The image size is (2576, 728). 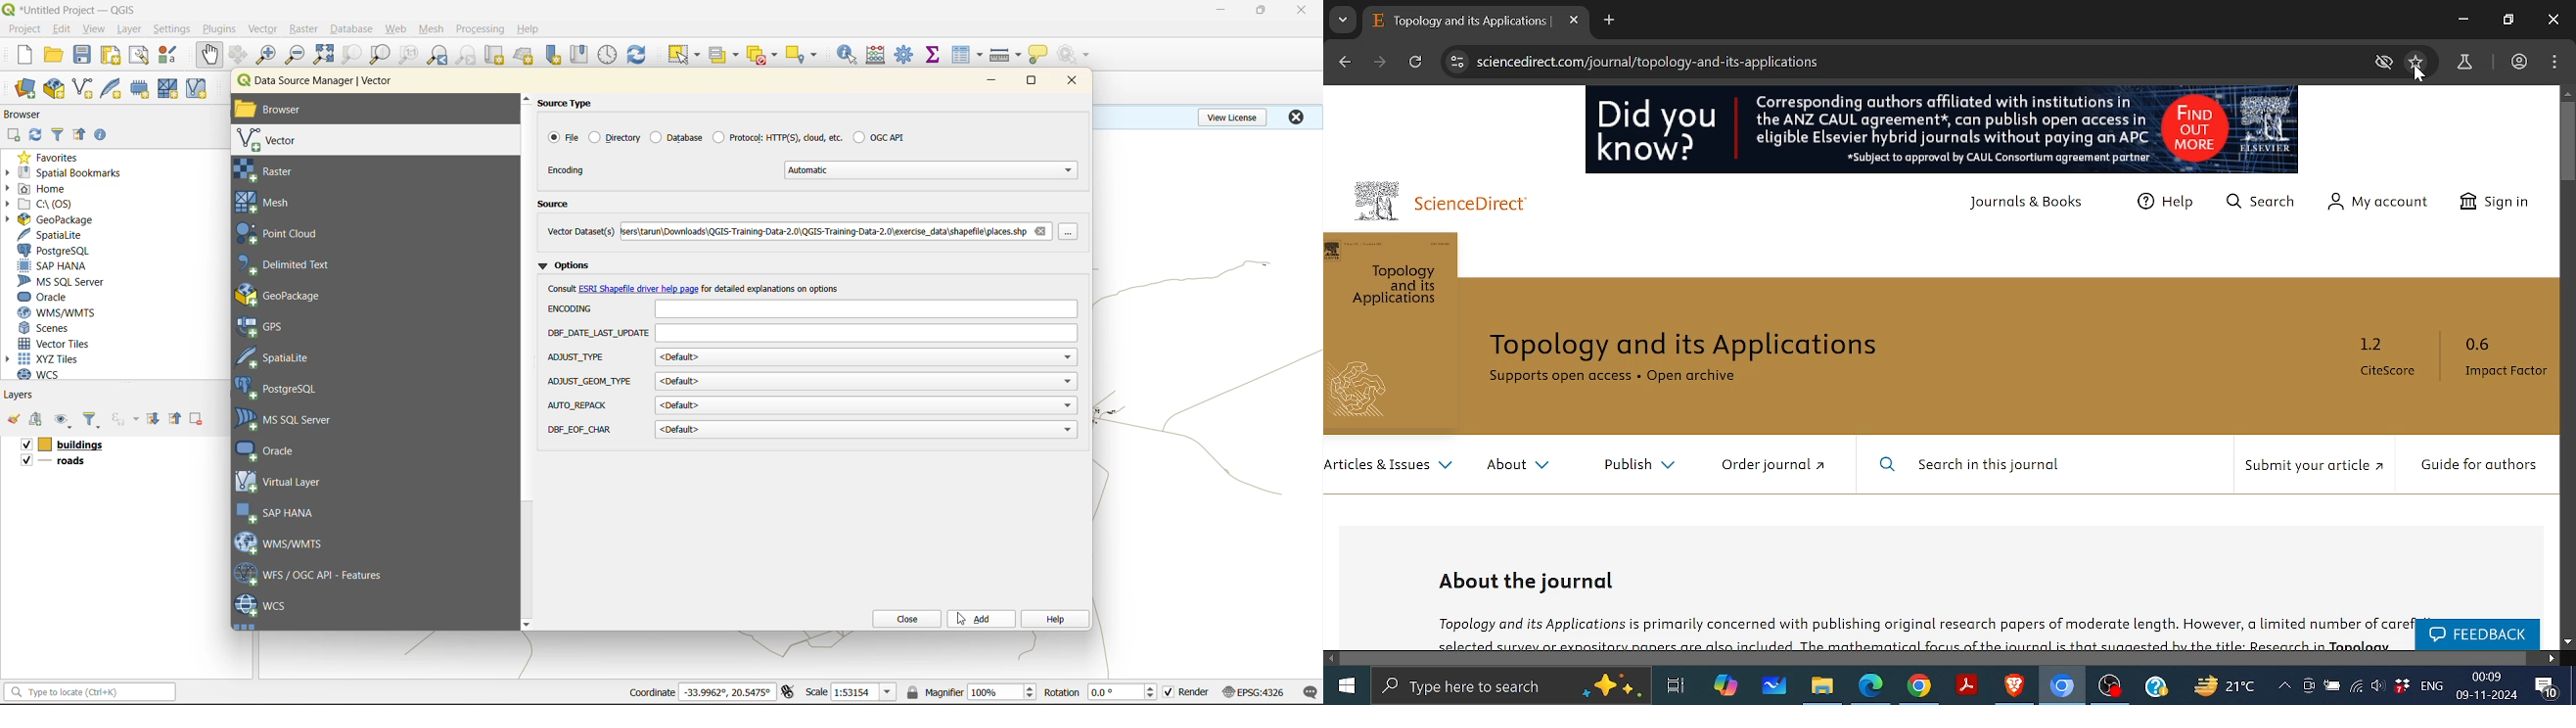 What do you see at coordinates (568, 264) in the screenshot?
I see `options` at bounding box center [568, 264].